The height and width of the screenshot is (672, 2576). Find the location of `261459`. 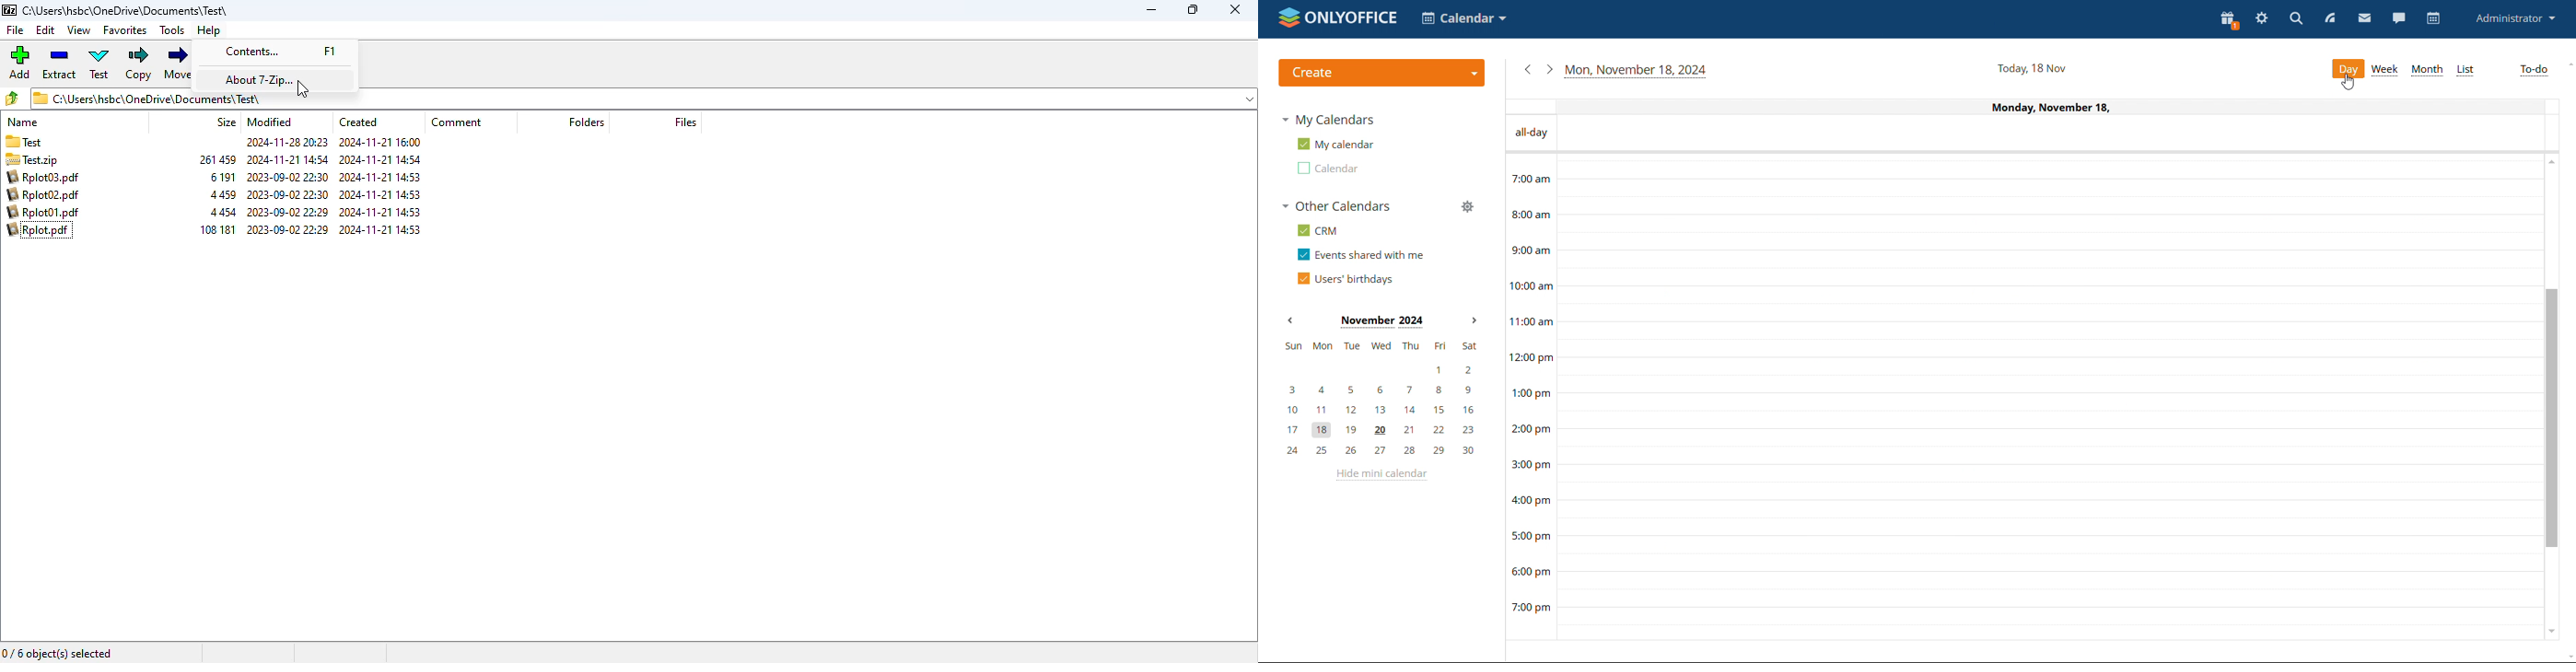

261459 is located at coordinates (217, 159).